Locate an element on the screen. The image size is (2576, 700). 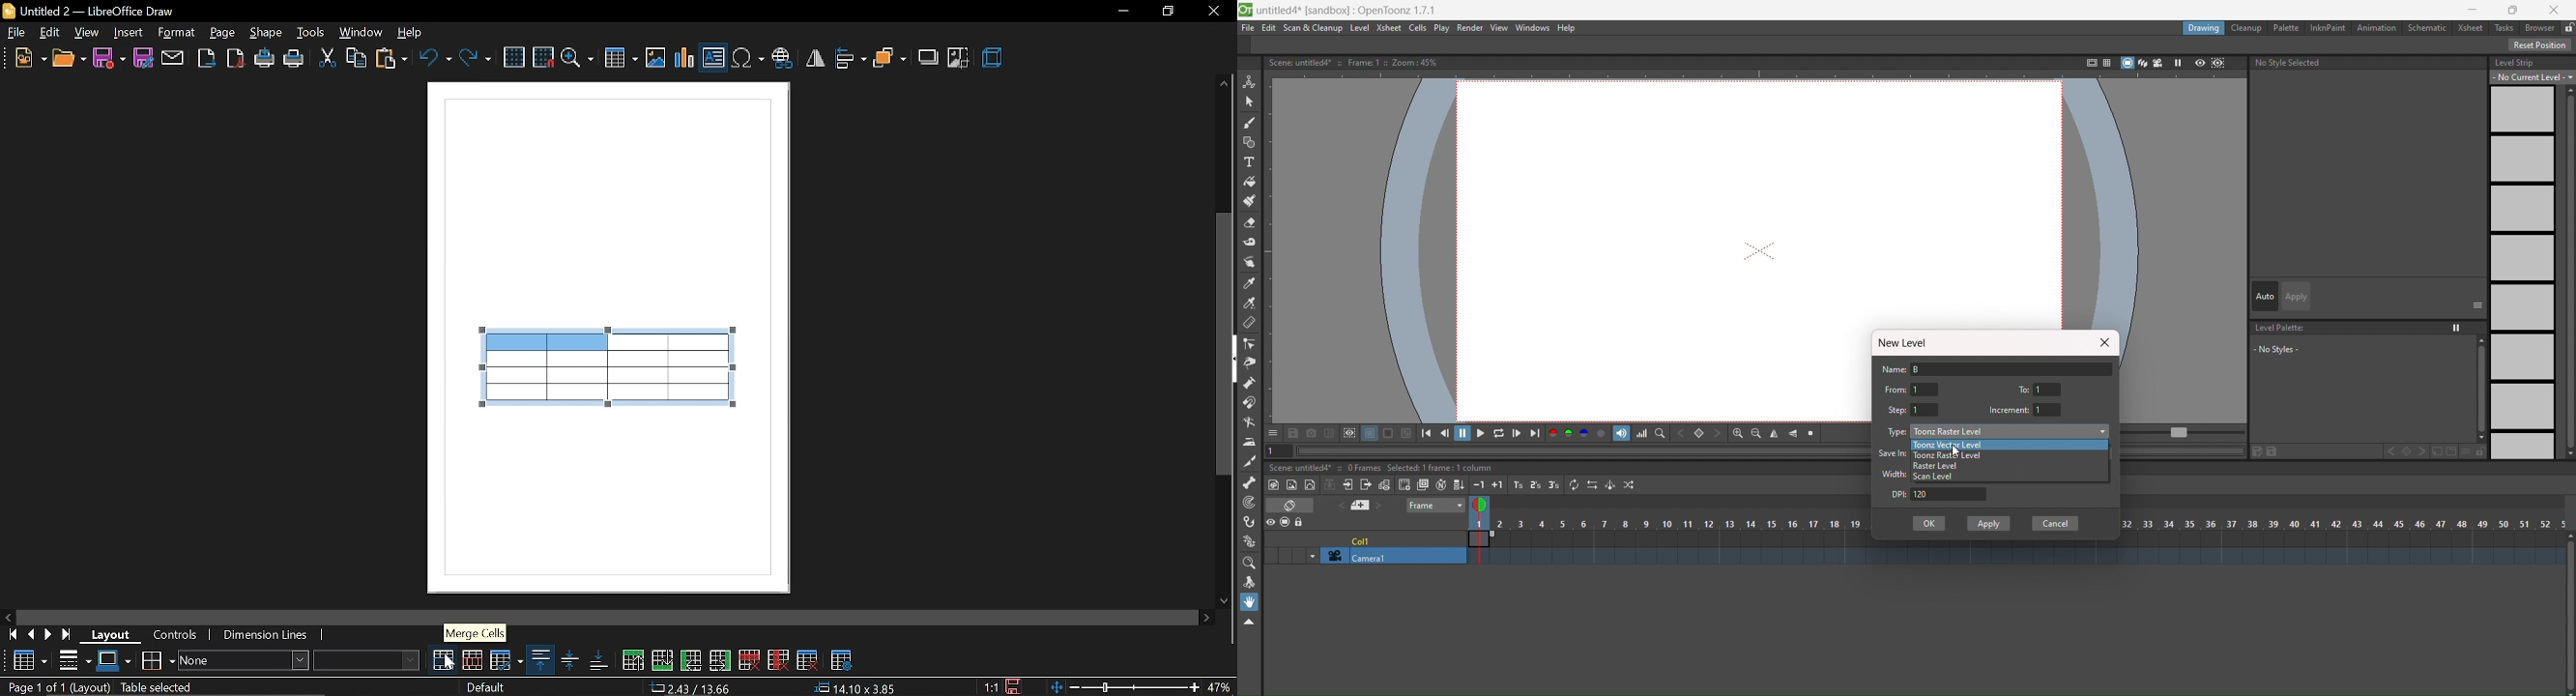
go to first page is located at coordinates (10, 634).